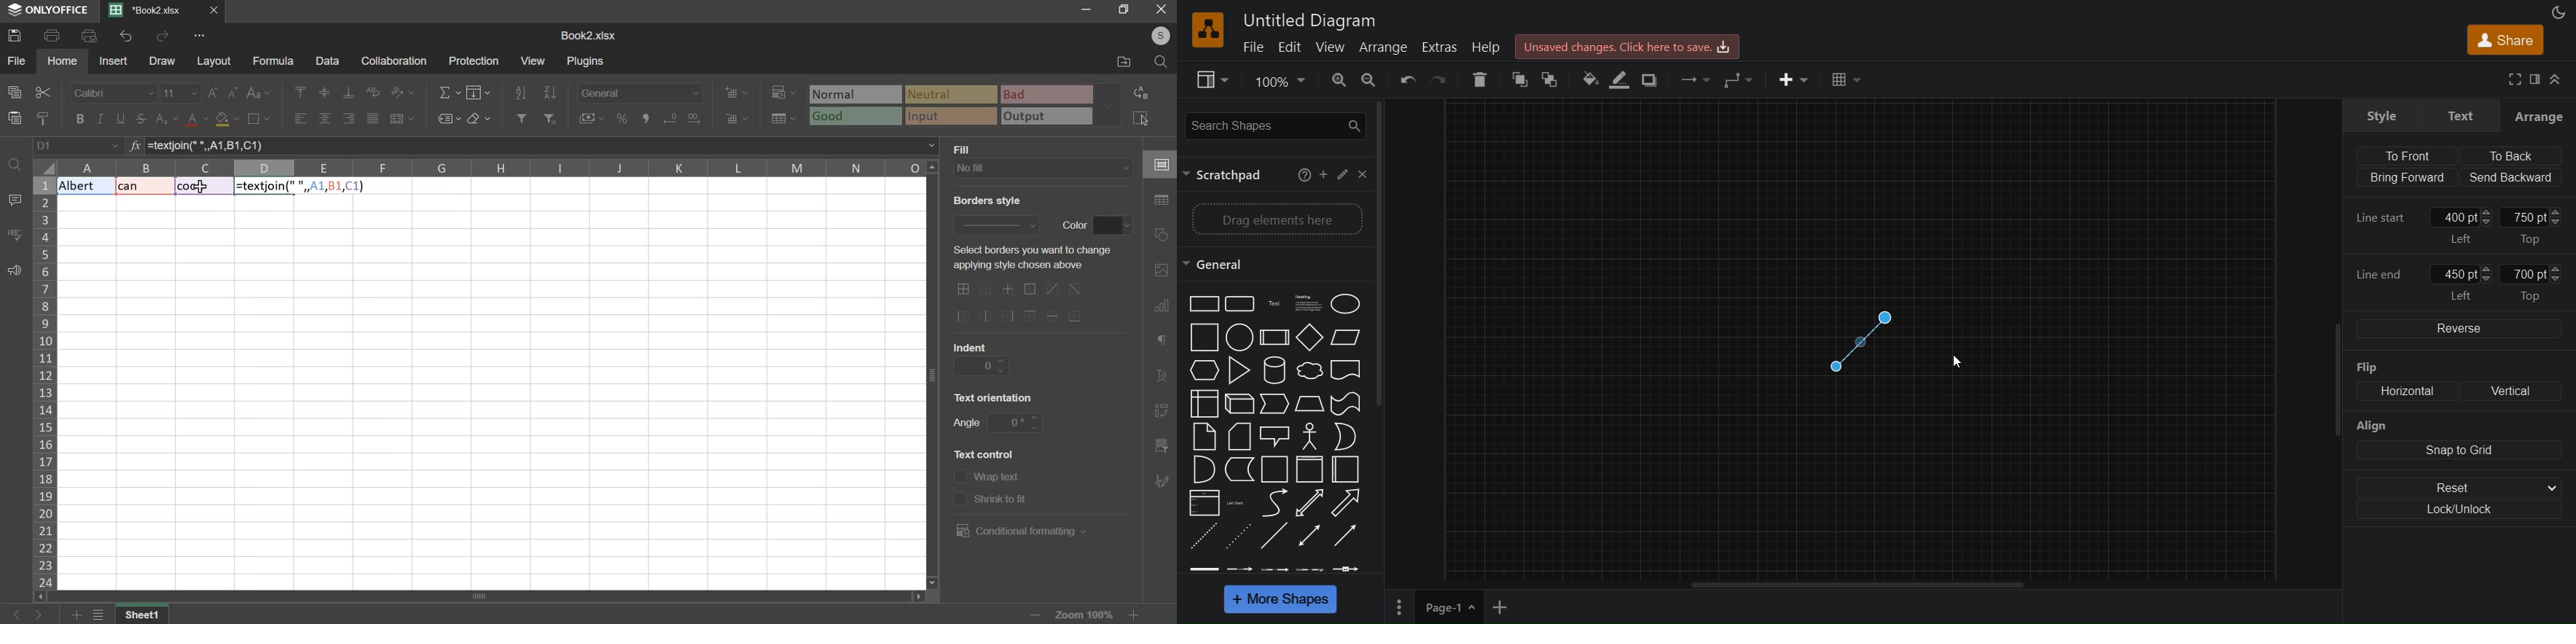 The width and height of the screenshot is (2576, 644). What do you see at coordinates (17, 35) in the screenshot?
I see `save` at bounding box center [17, 35].